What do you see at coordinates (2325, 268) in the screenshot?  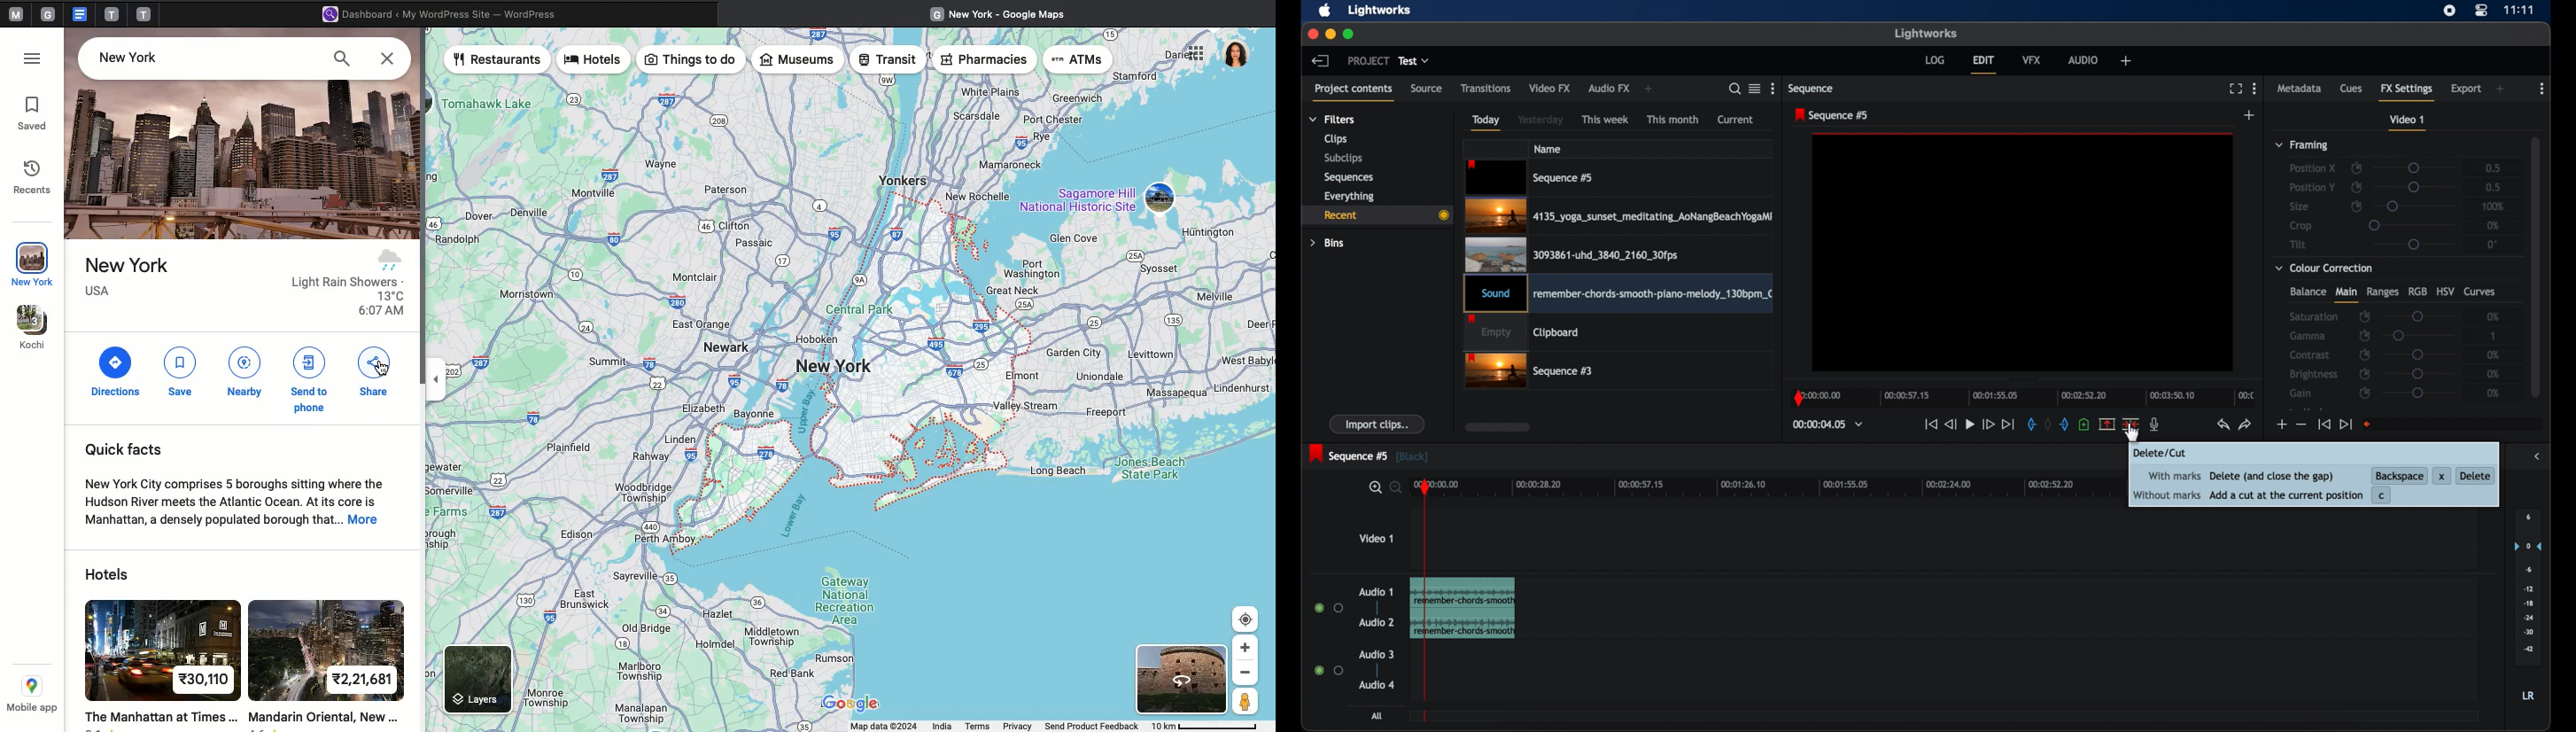 I see `color correction` at bounding box center [2325, 268].